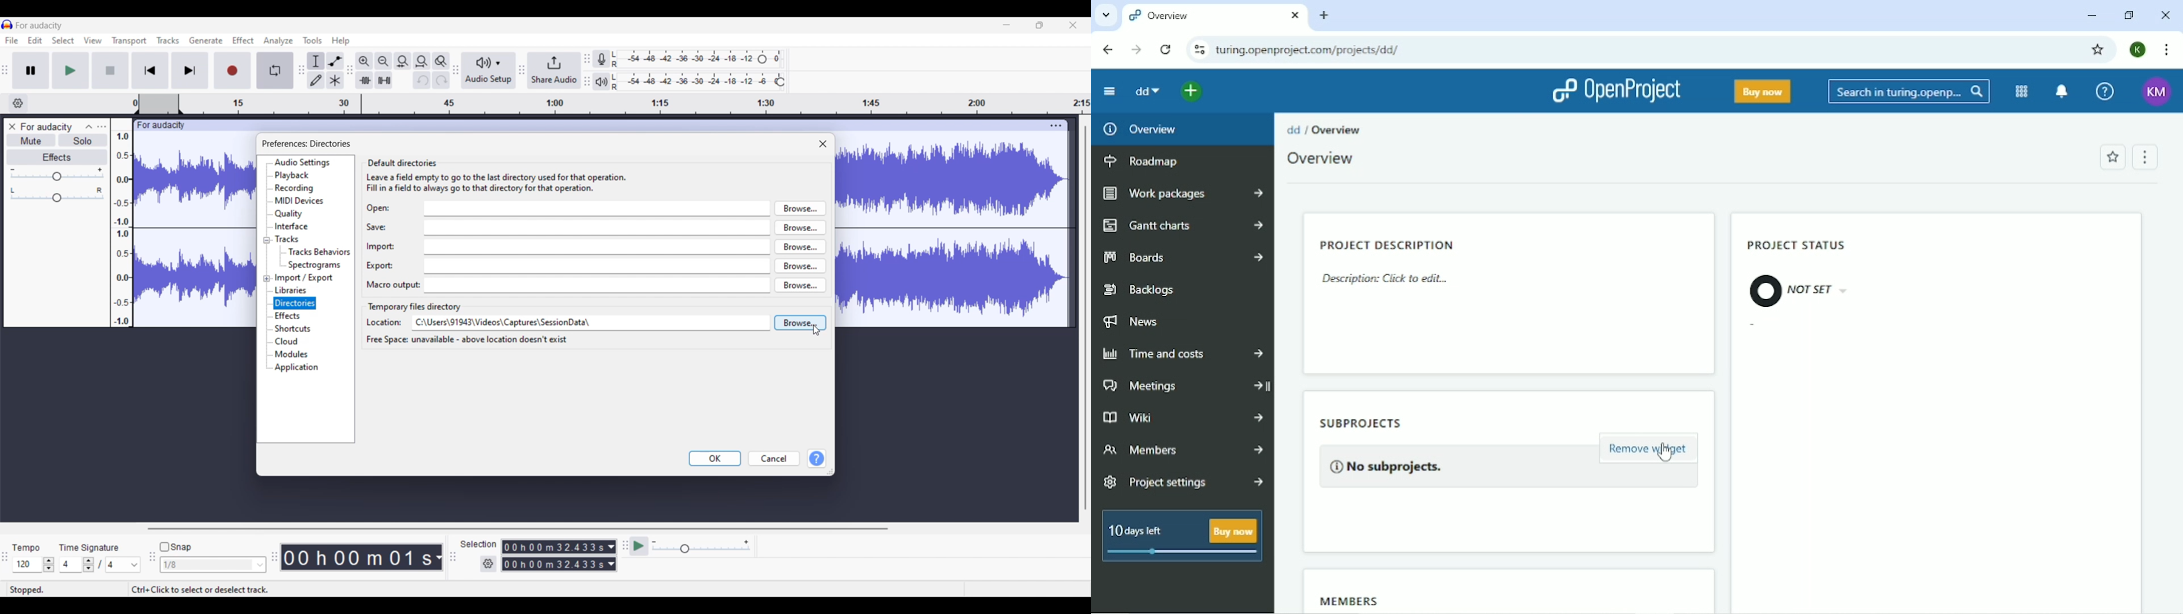  I want to click on Increase/Decrease Tempo, so click(49, 565).